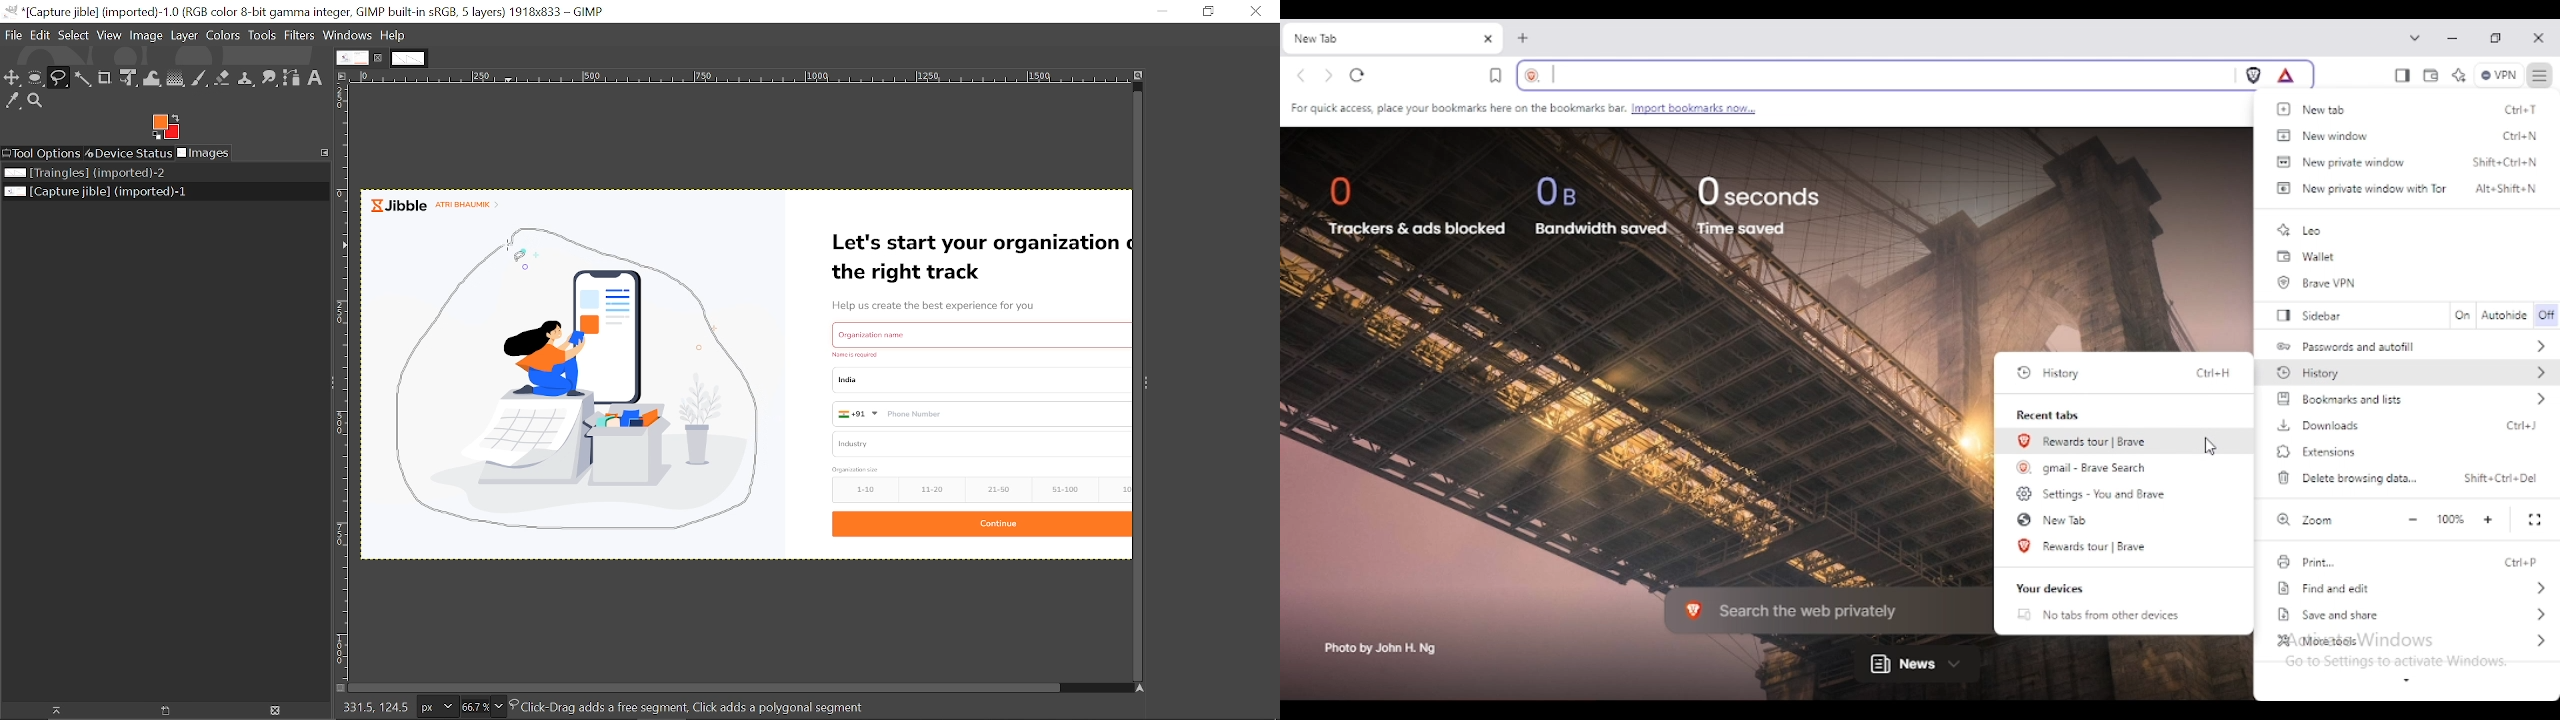  I want to click on print, so click(2305, 562).